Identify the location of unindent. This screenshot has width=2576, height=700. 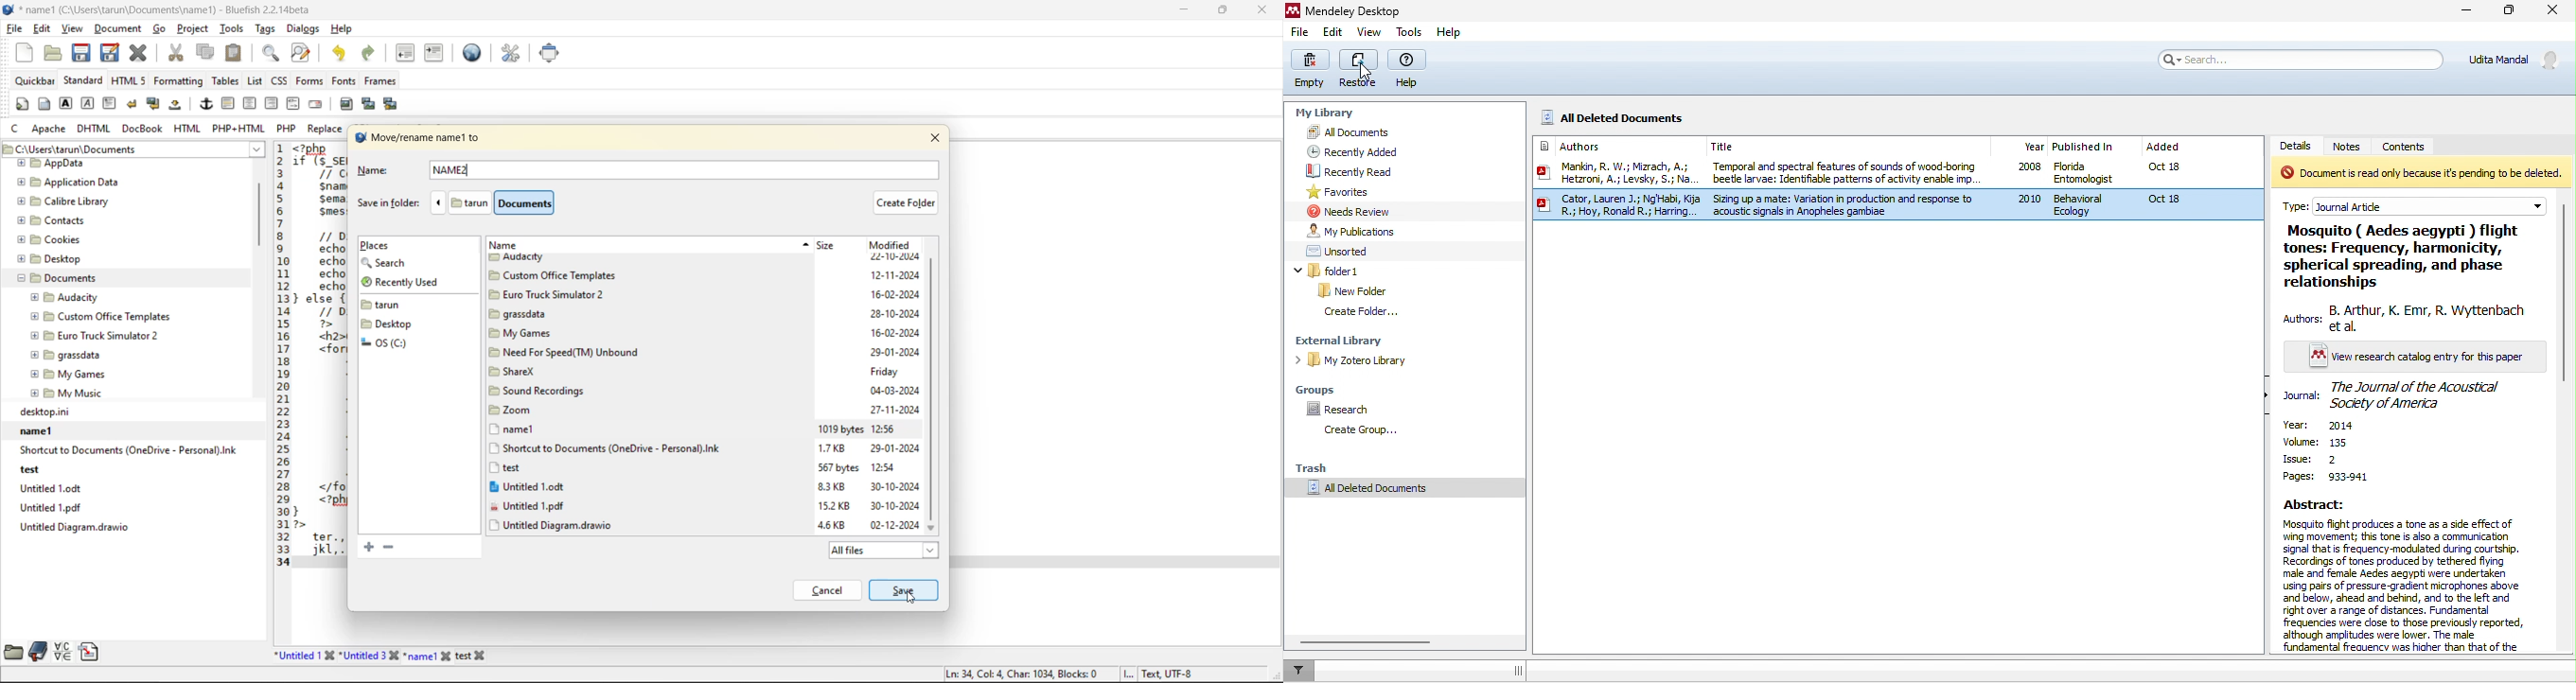
(406, 55).